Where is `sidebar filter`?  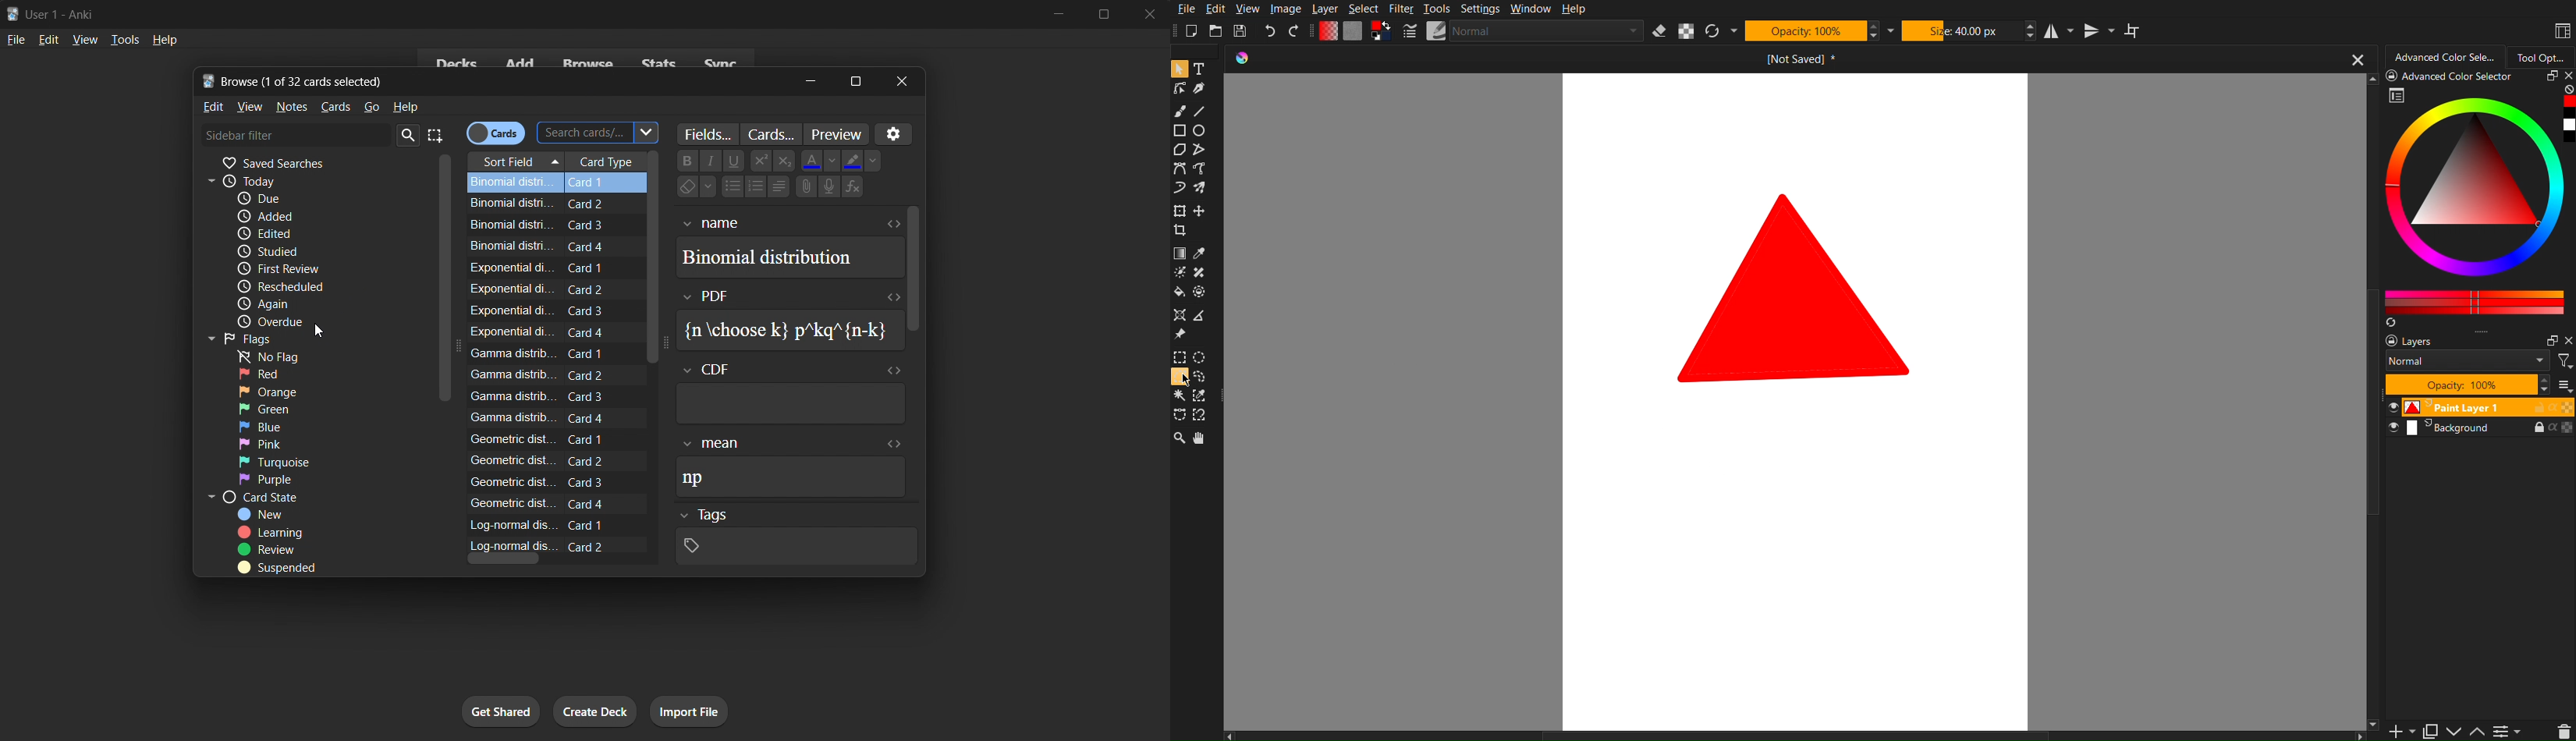
sidebar filter is located at coordinates (295, 136).